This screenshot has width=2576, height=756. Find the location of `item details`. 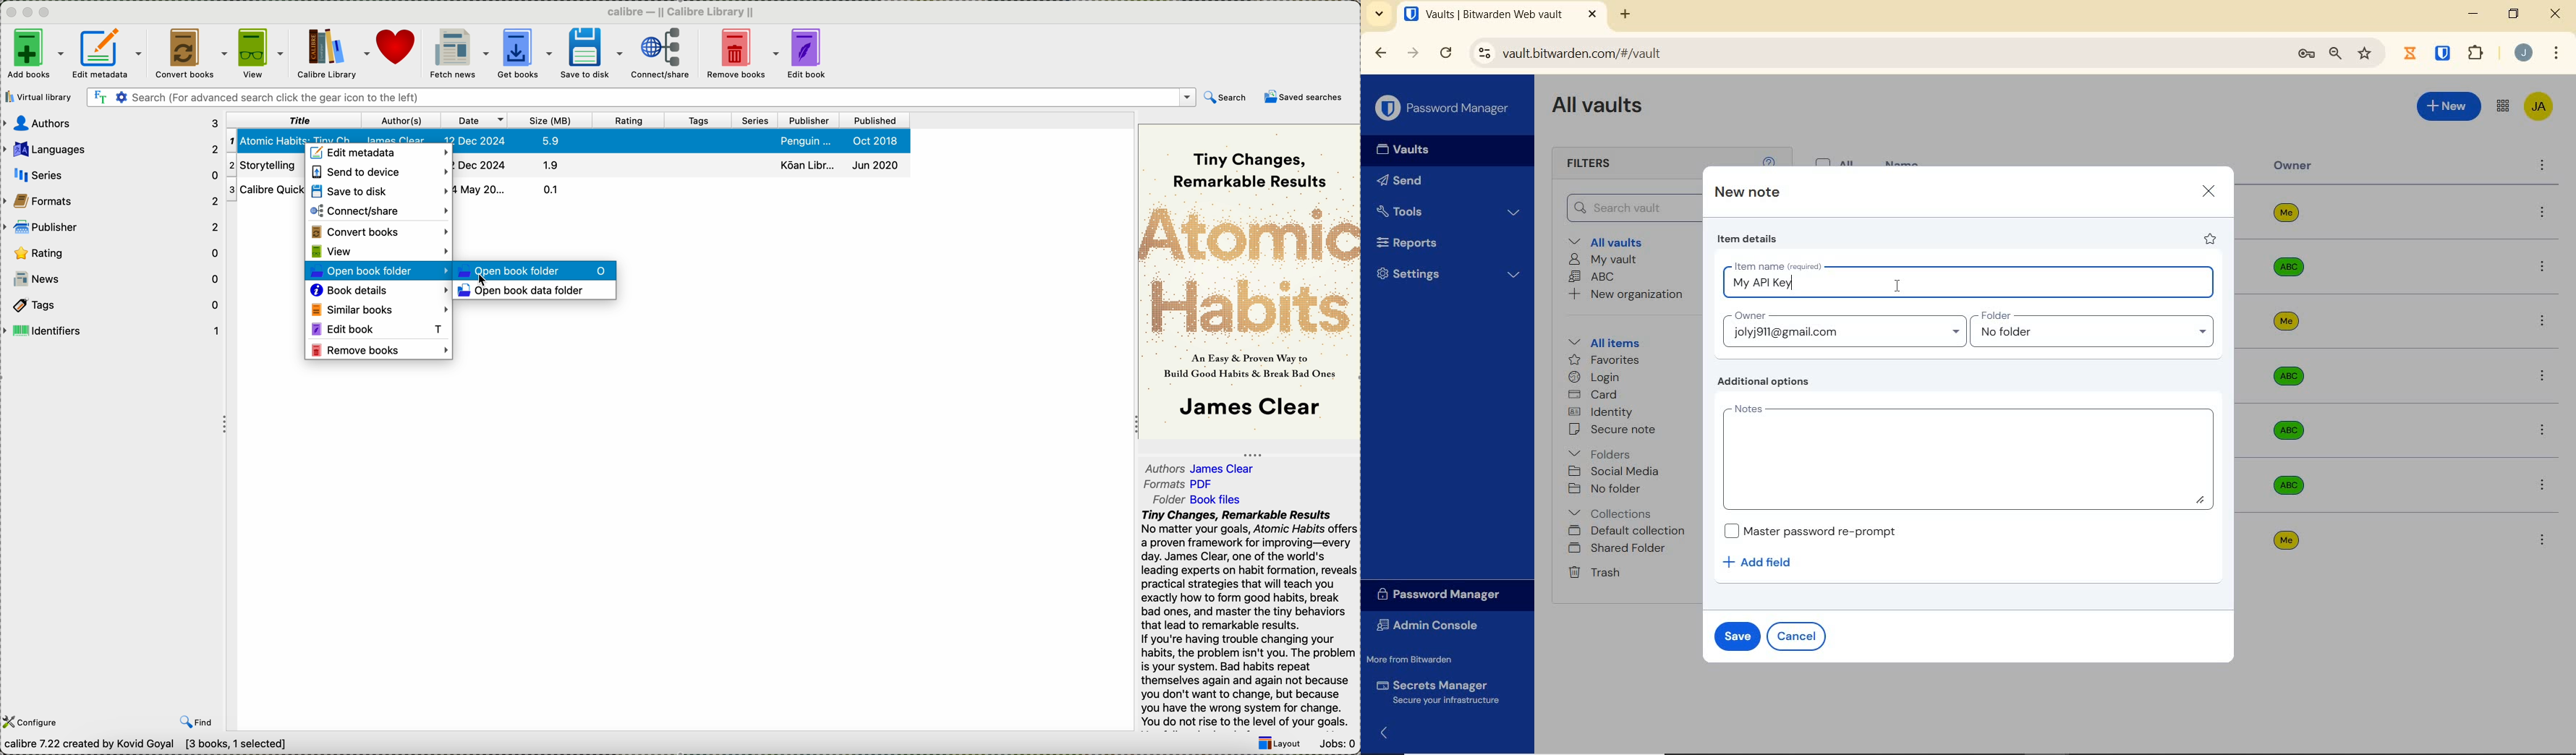

item details is located at coordinates (1748, 241).